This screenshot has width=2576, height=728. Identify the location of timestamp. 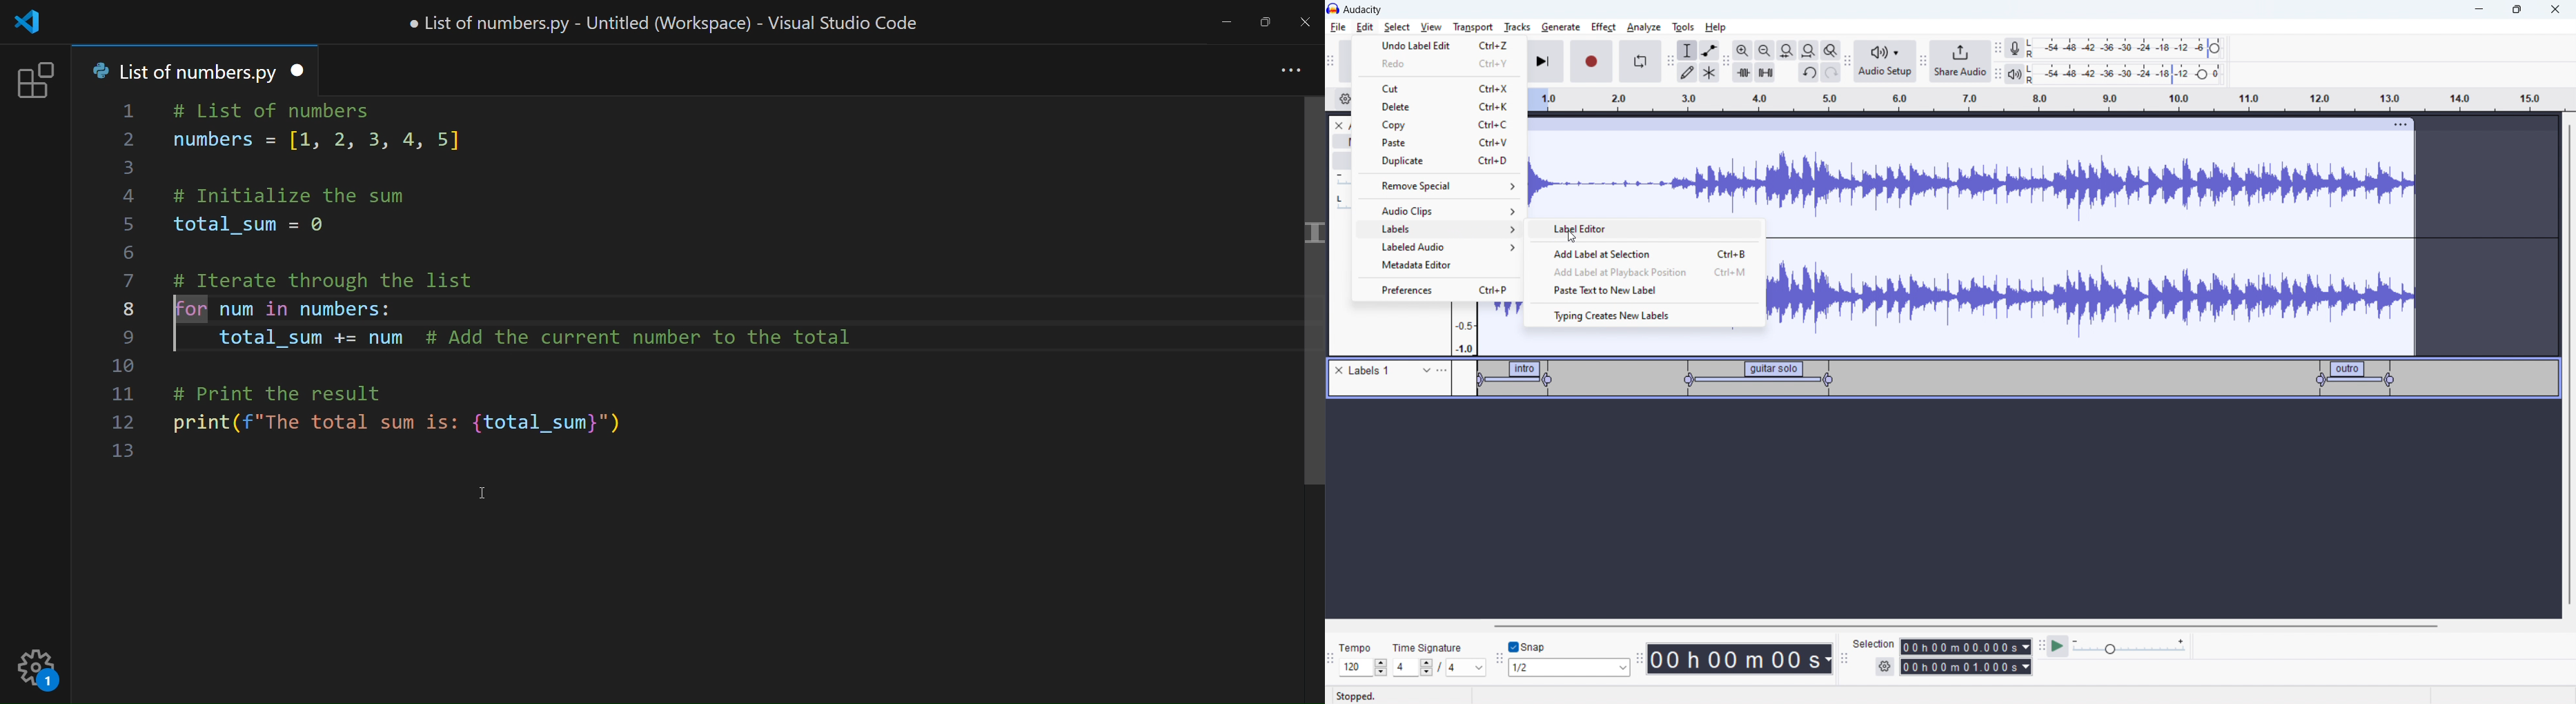
(1740, 658).